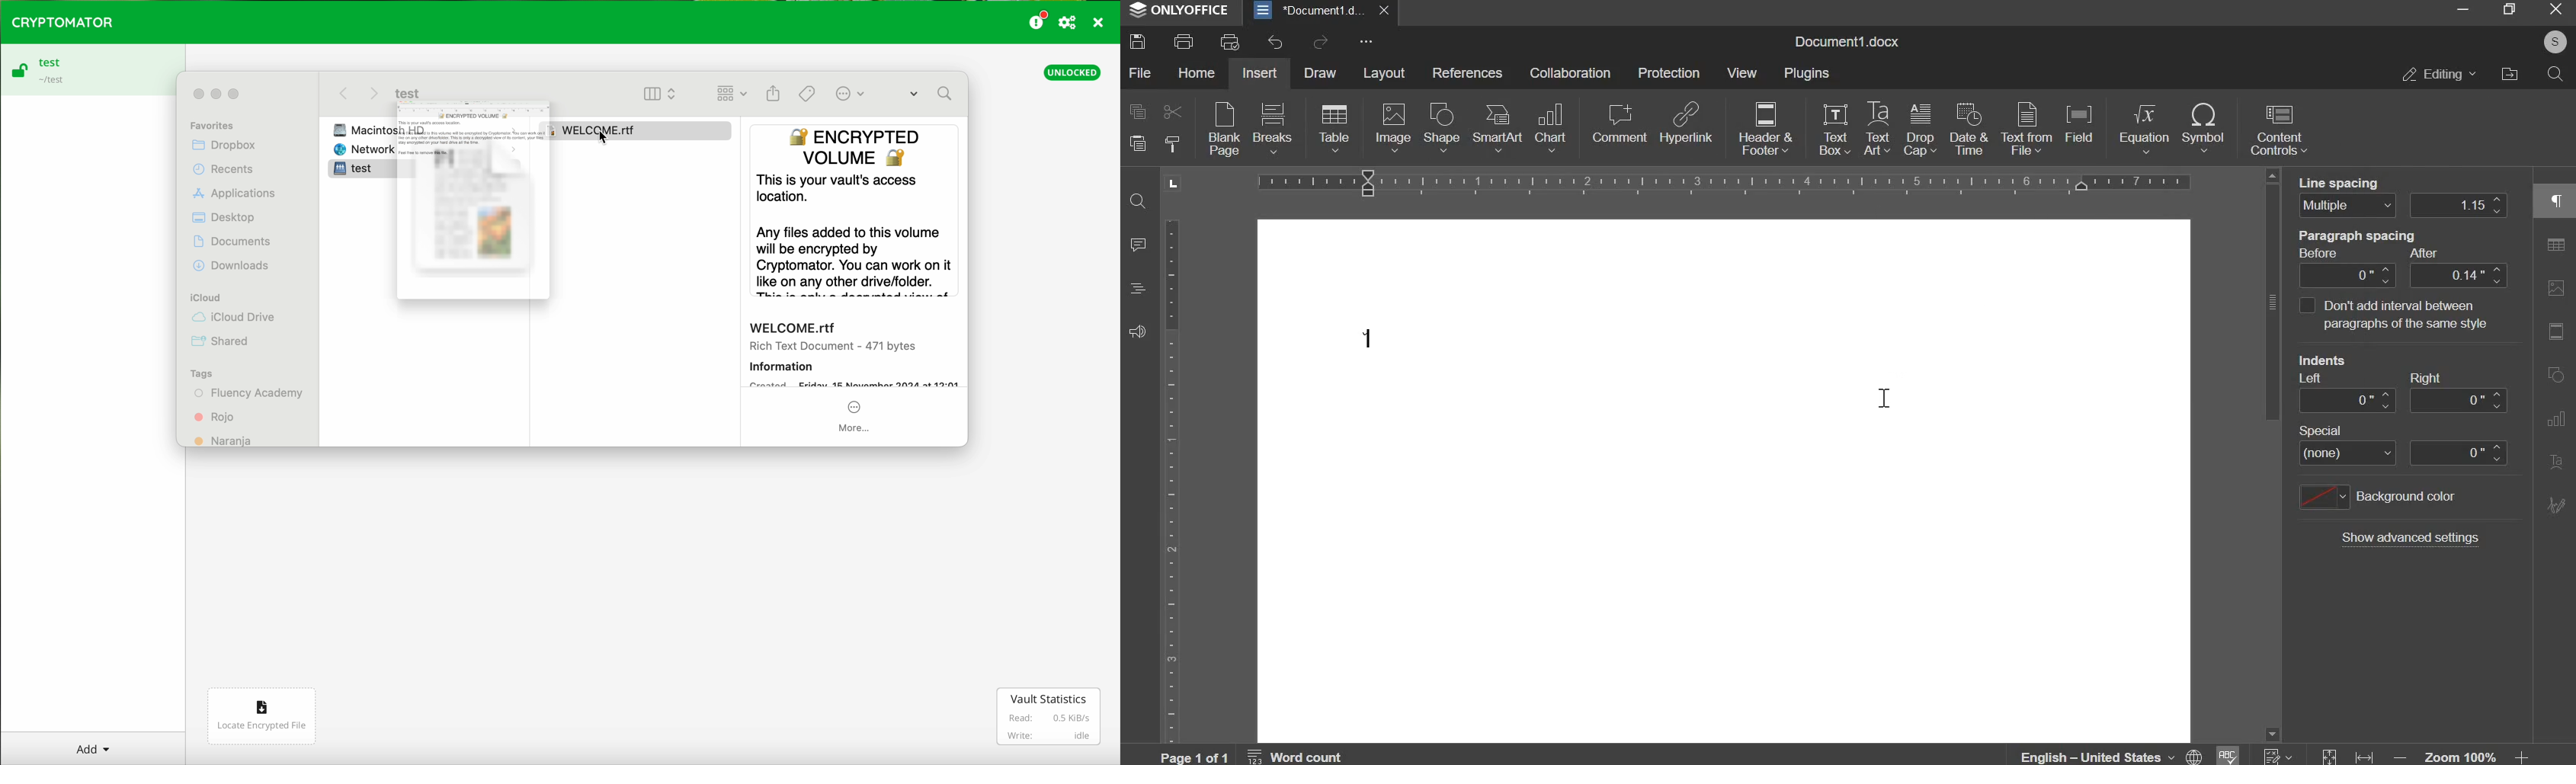 This screenshot has width=2576, height=784. Describe the element at coordinates (1320, 72) in the screenshot. I see `draw` at that location.